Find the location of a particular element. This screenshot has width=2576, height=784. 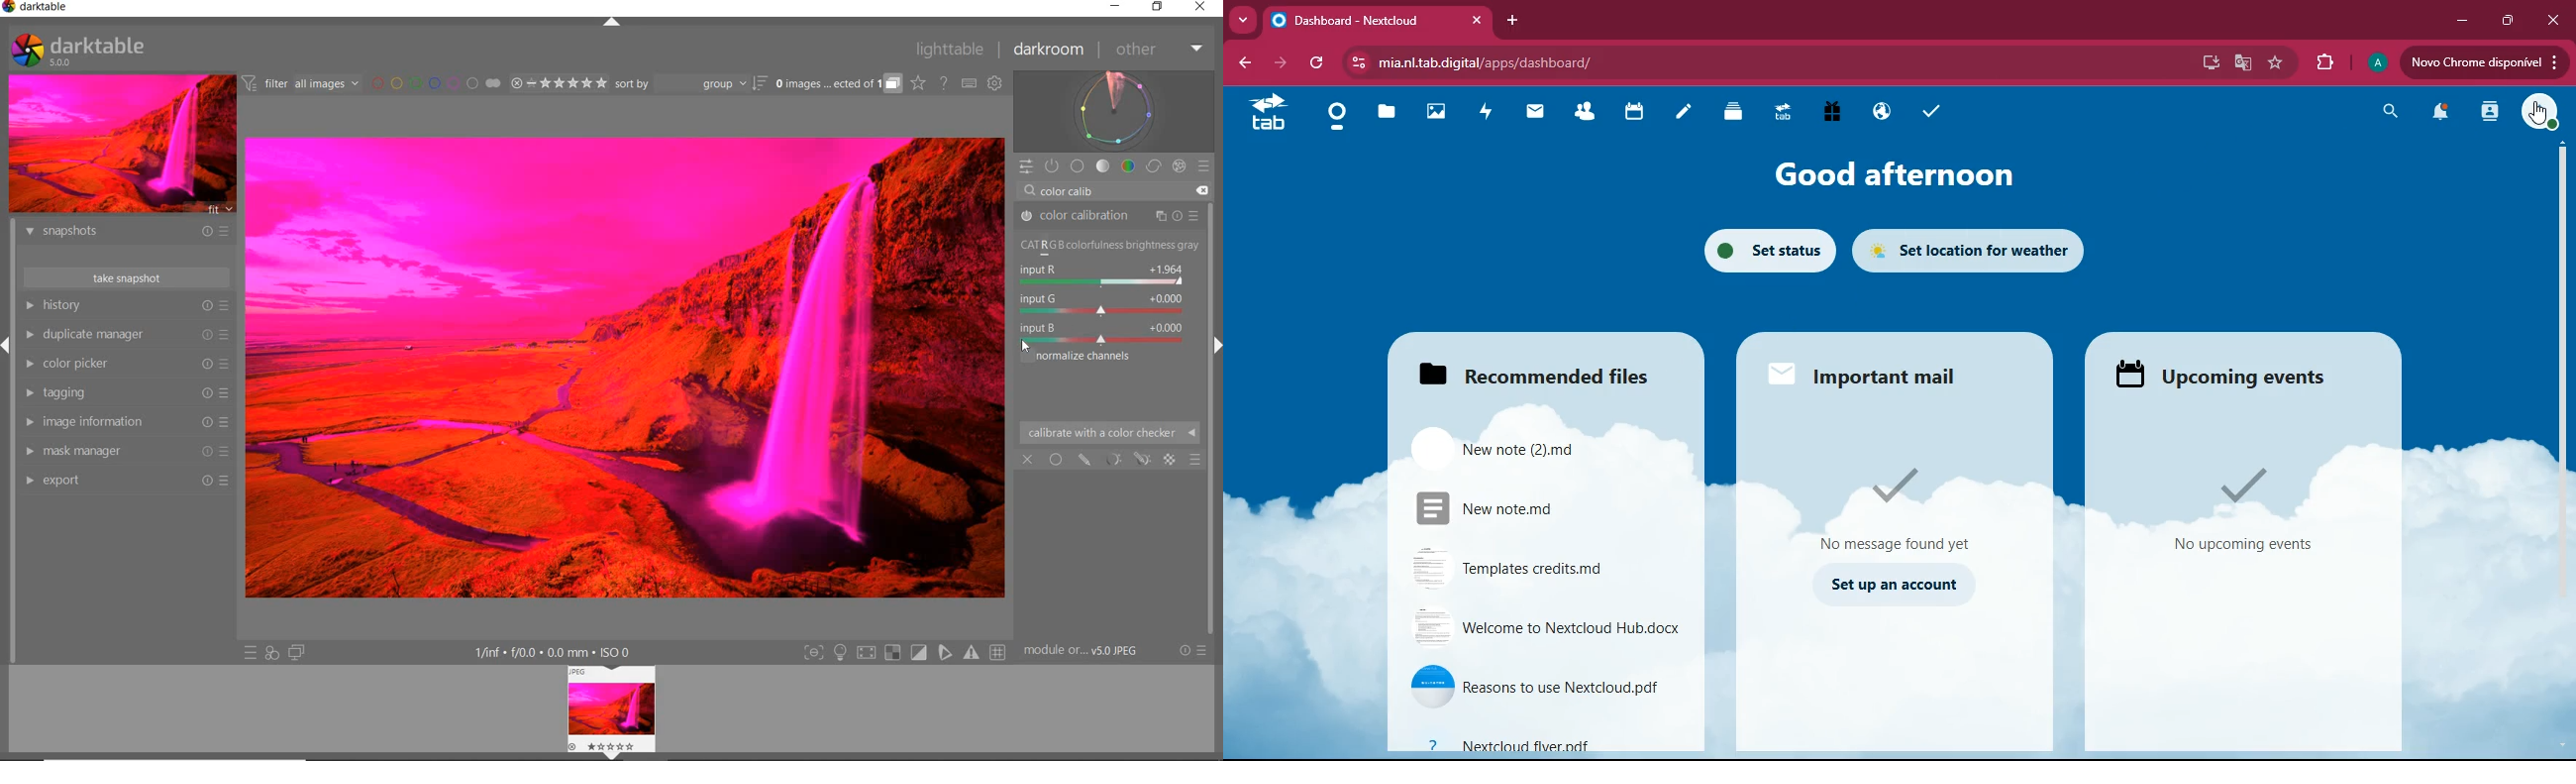

MASK OPTIONS is located at coordinates (1126, 460).